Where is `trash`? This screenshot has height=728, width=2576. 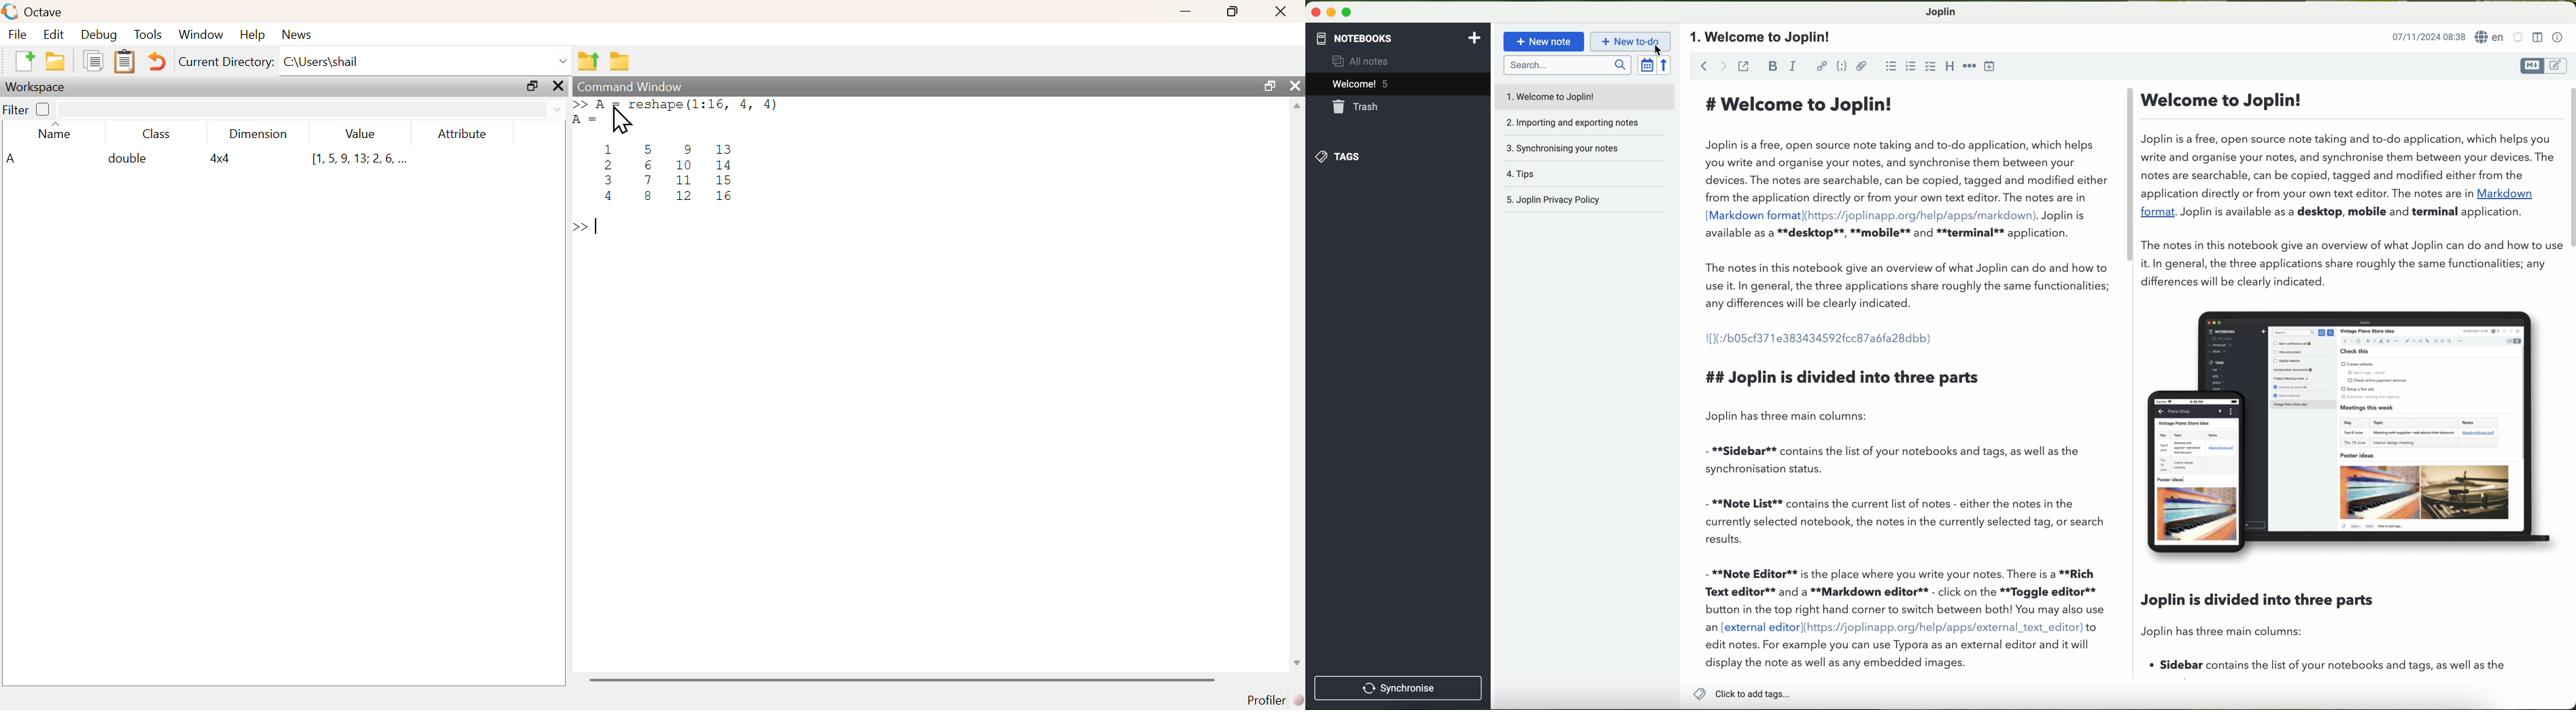 trash is located at coordinates (1356, 108).